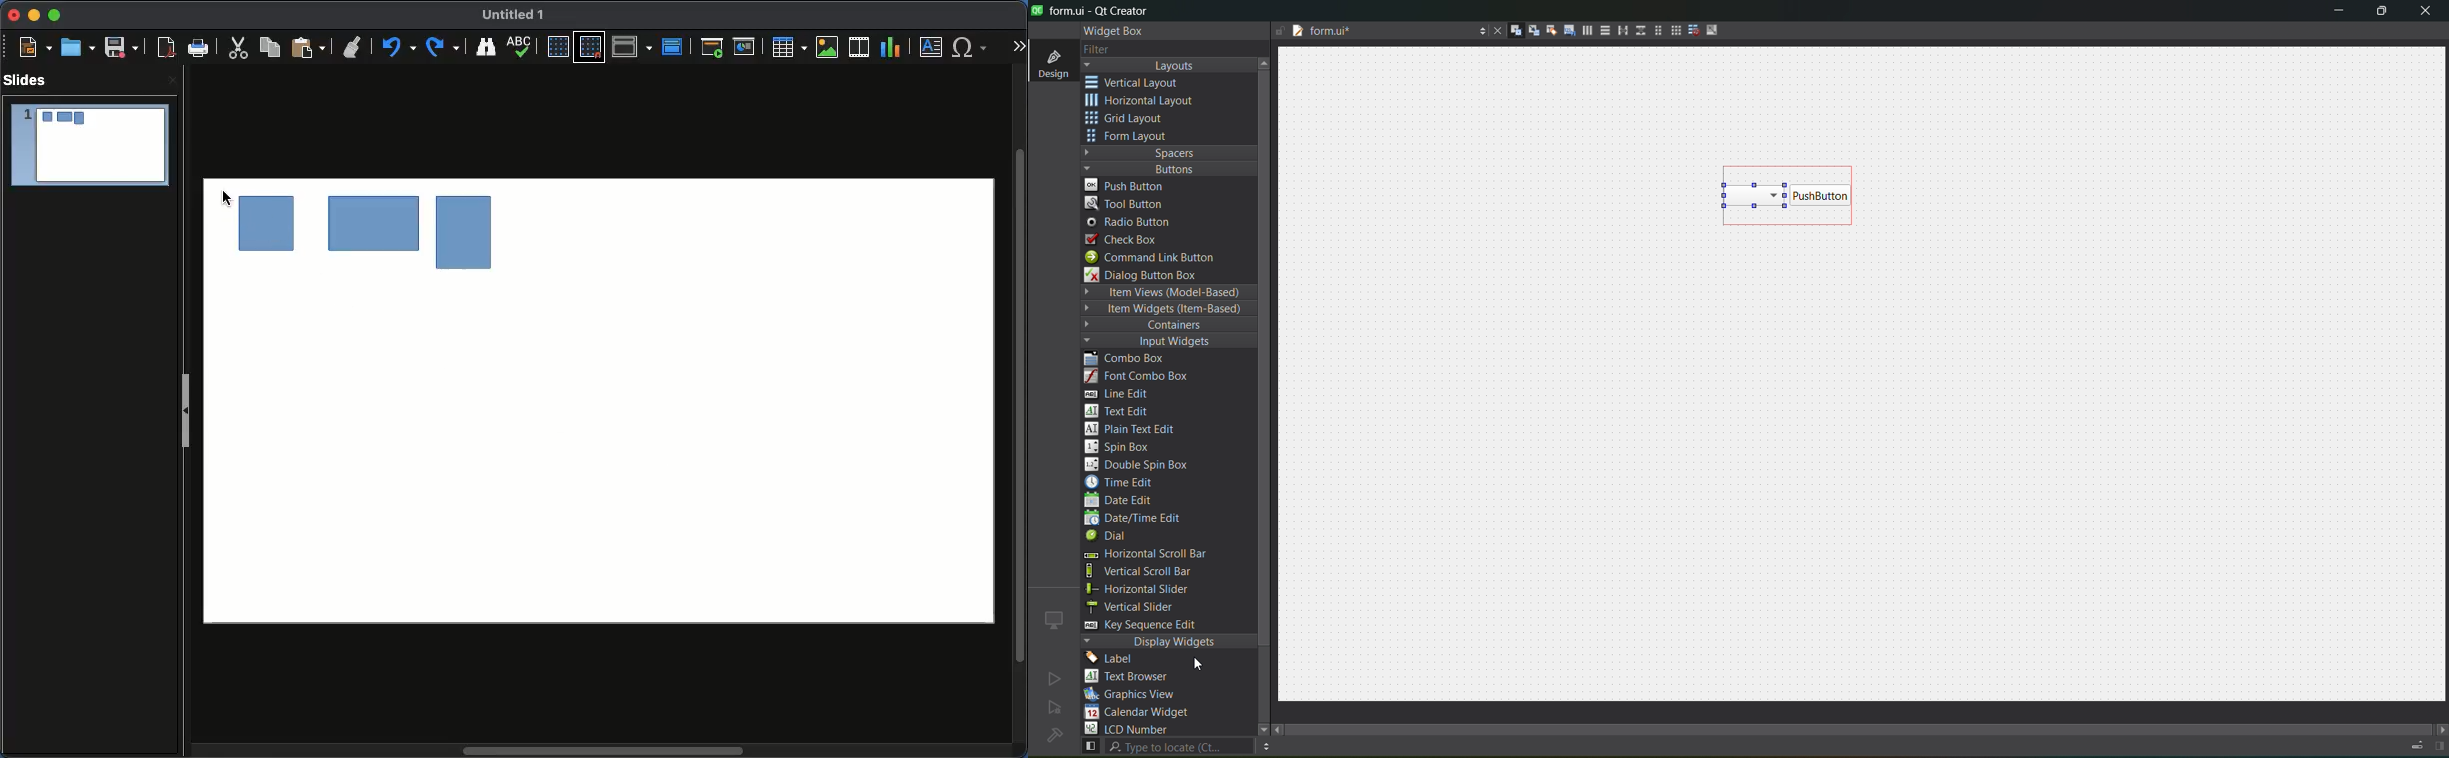 The width and height of the screenshot is (2464, 784). Describe the element at coordinates (1200, 663) in the screenshot. I see `cursor` at that location.